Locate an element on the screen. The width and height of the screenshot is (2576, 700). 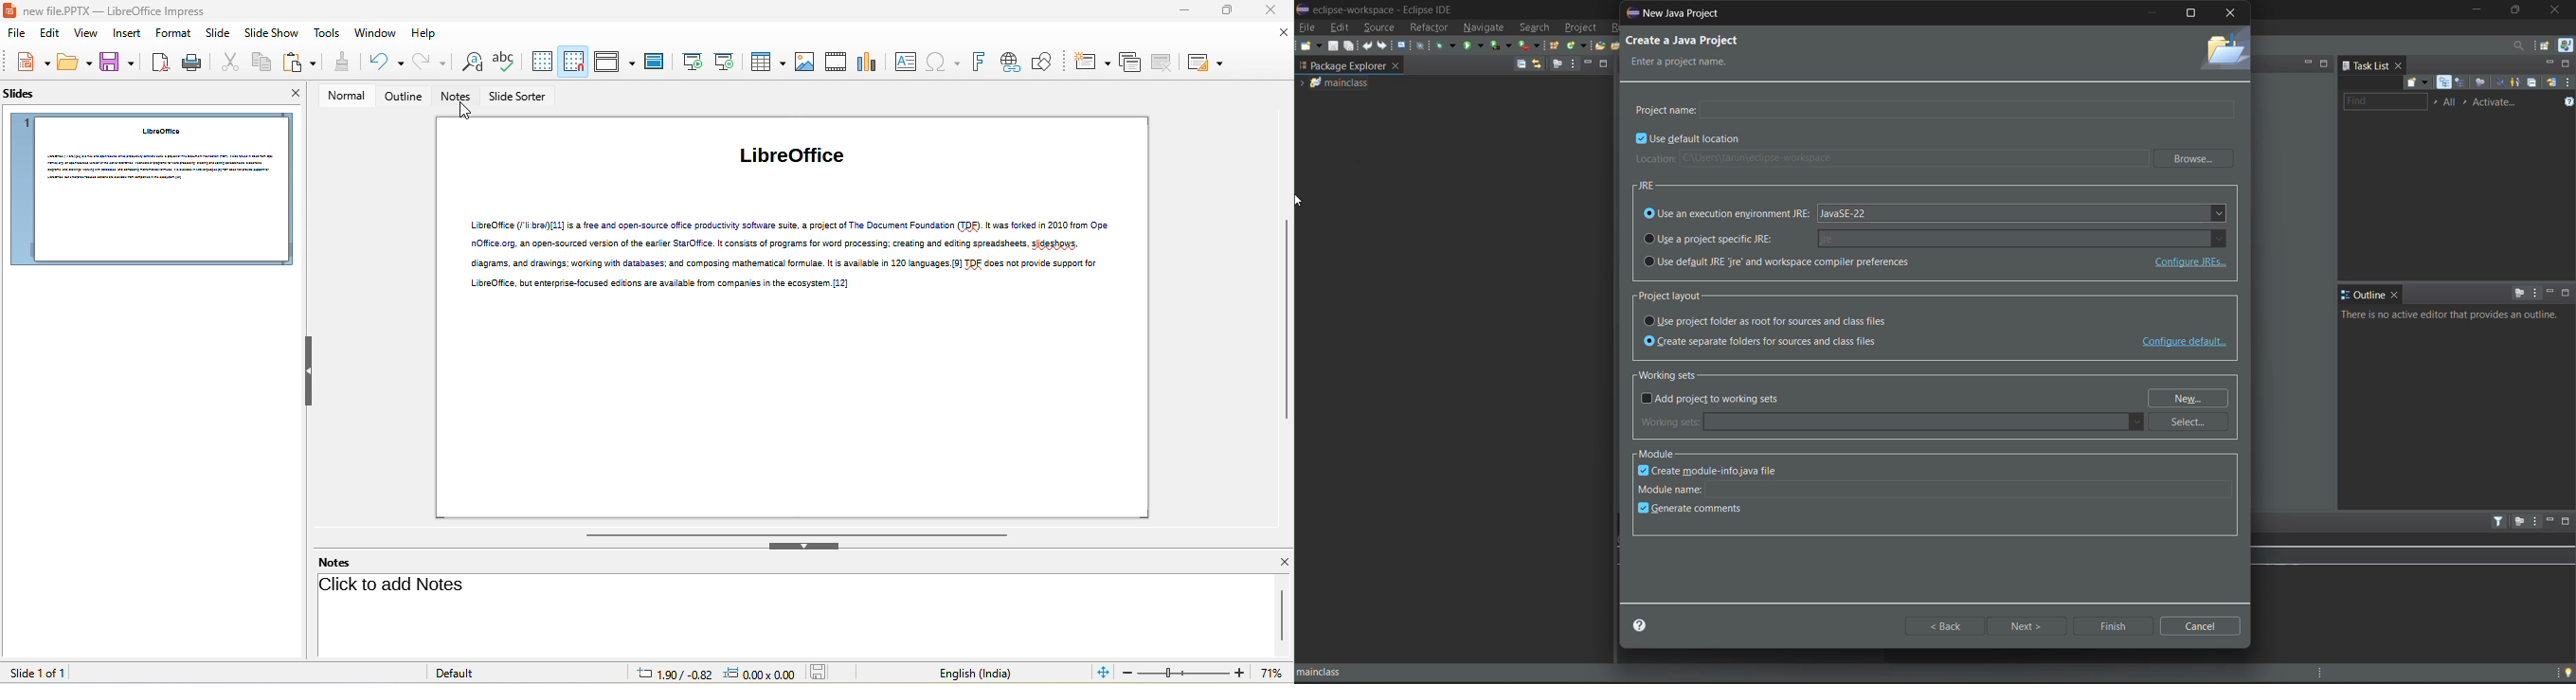
close is located at coordinates (2400, 65).